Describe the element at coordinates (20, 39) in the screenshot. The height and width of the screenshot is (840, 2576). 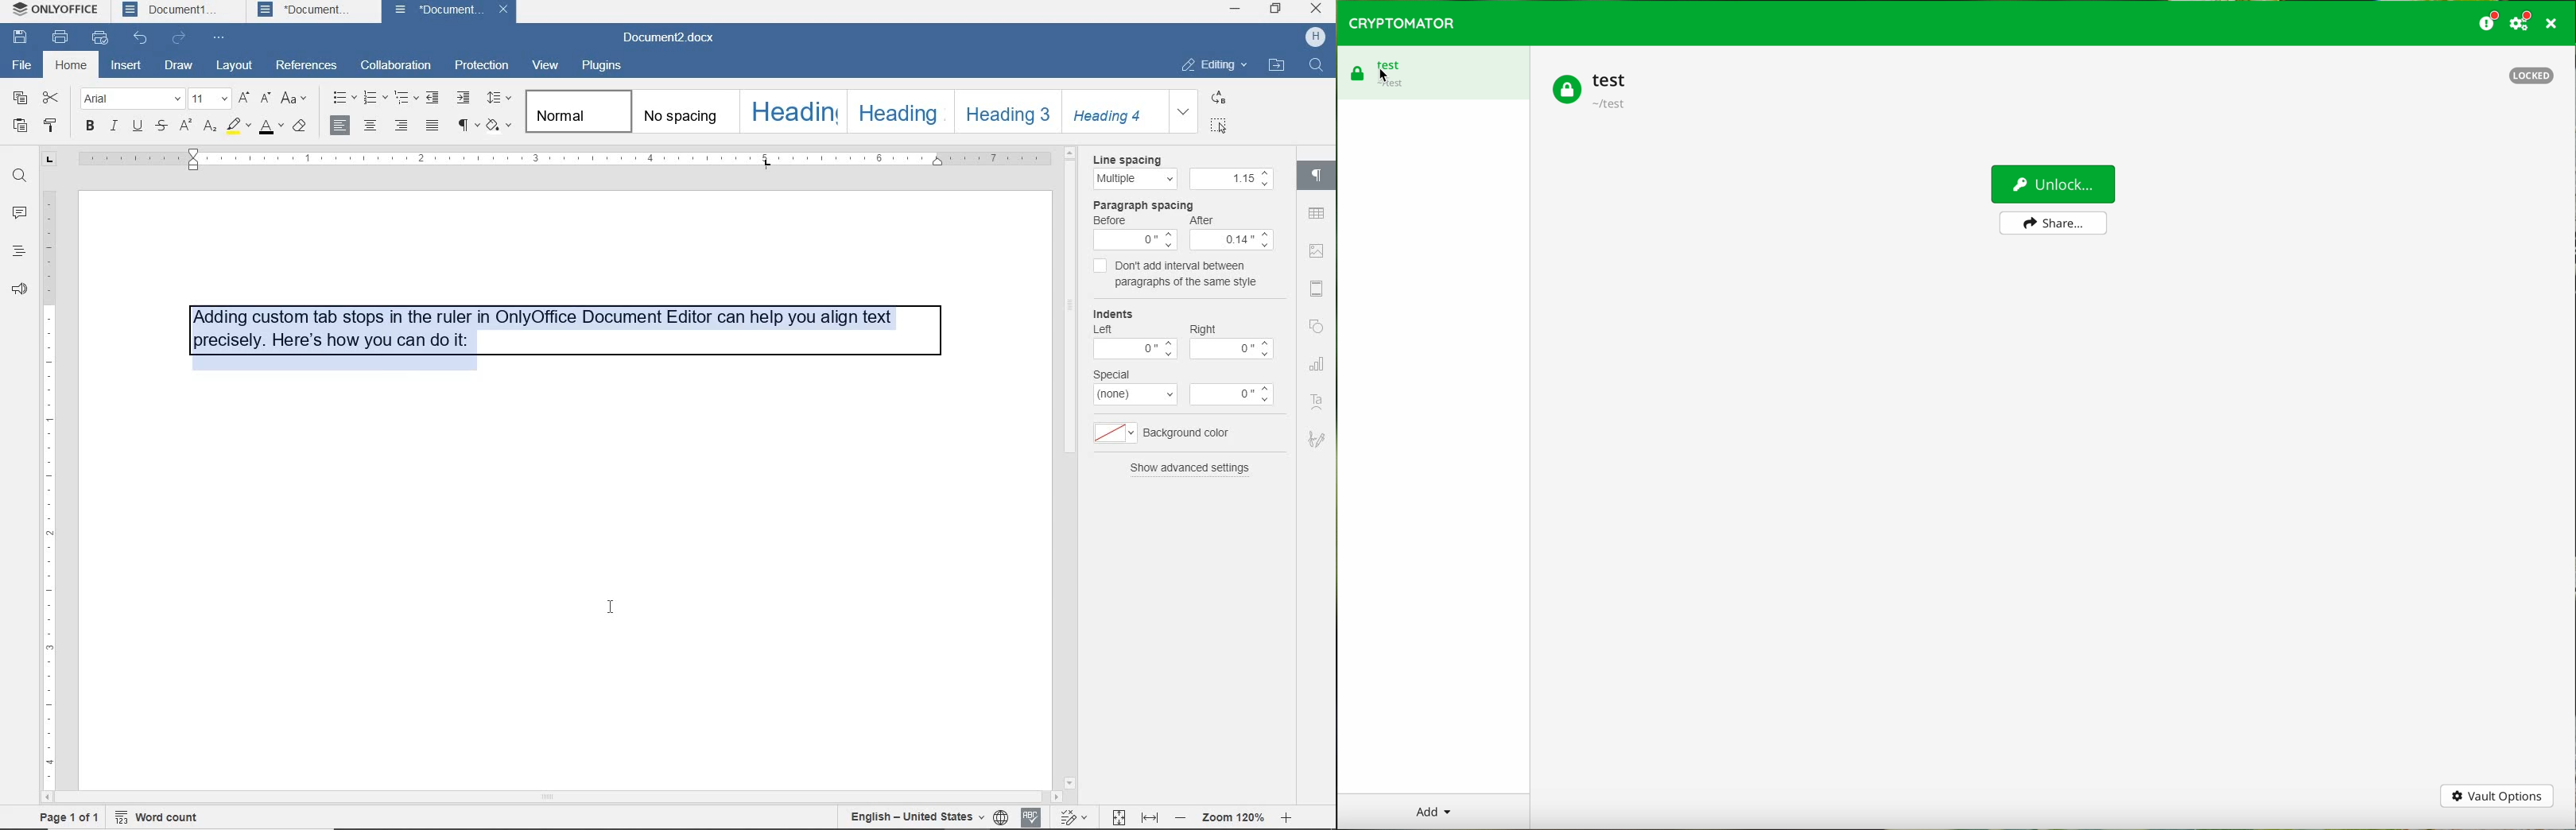
I see `save` at that location.